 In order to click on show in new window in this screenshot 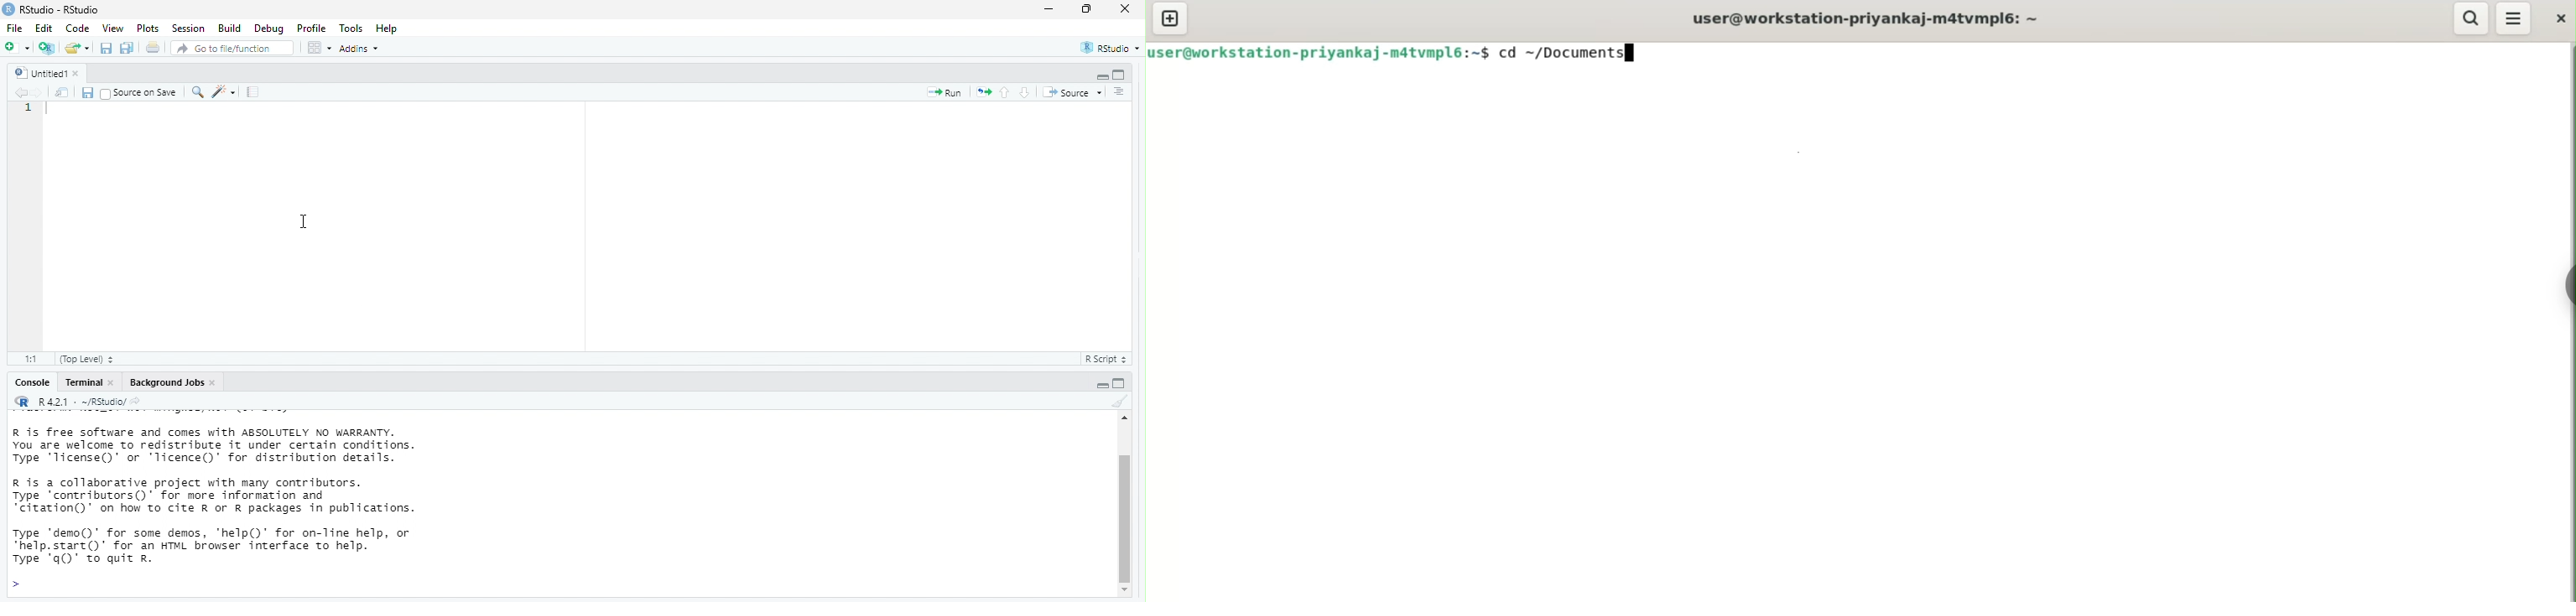, I will do `click(62, 92)`.